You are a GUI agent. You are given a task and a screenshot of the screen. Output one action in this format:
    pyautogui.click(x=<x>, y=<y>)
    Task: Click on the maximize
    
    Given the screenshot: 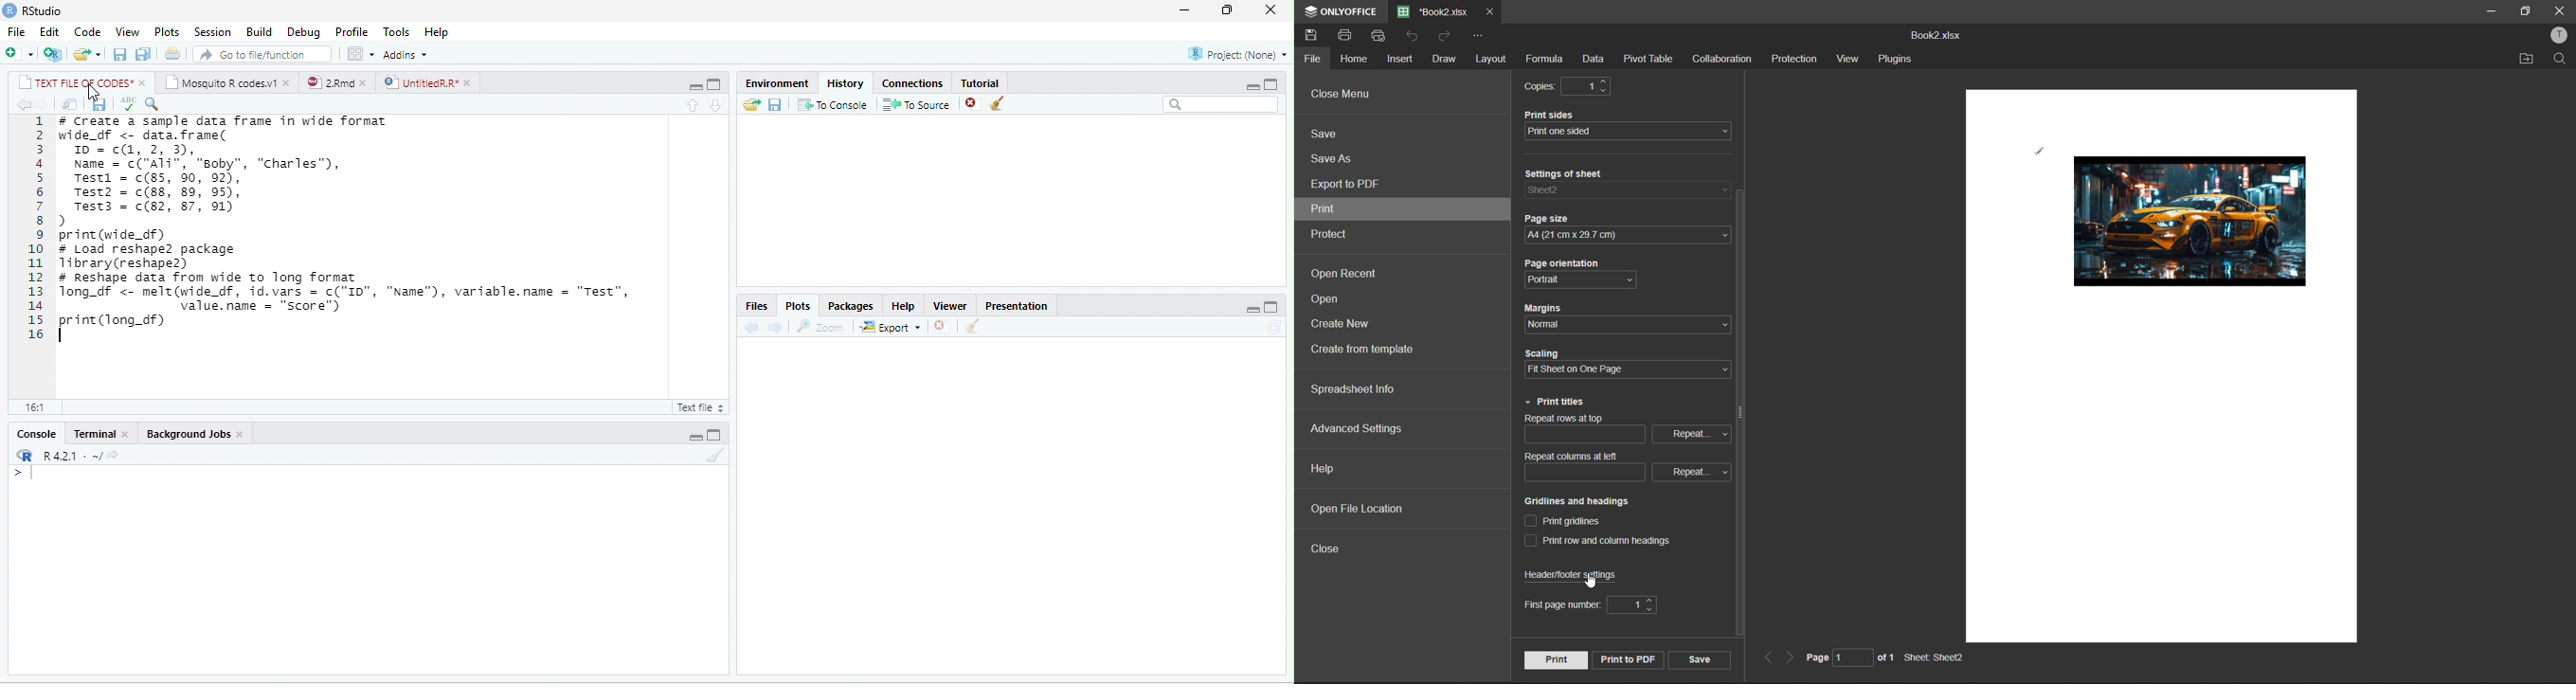 What is the action you would take?
    pyautogui.click(x=1272, y=307)
    